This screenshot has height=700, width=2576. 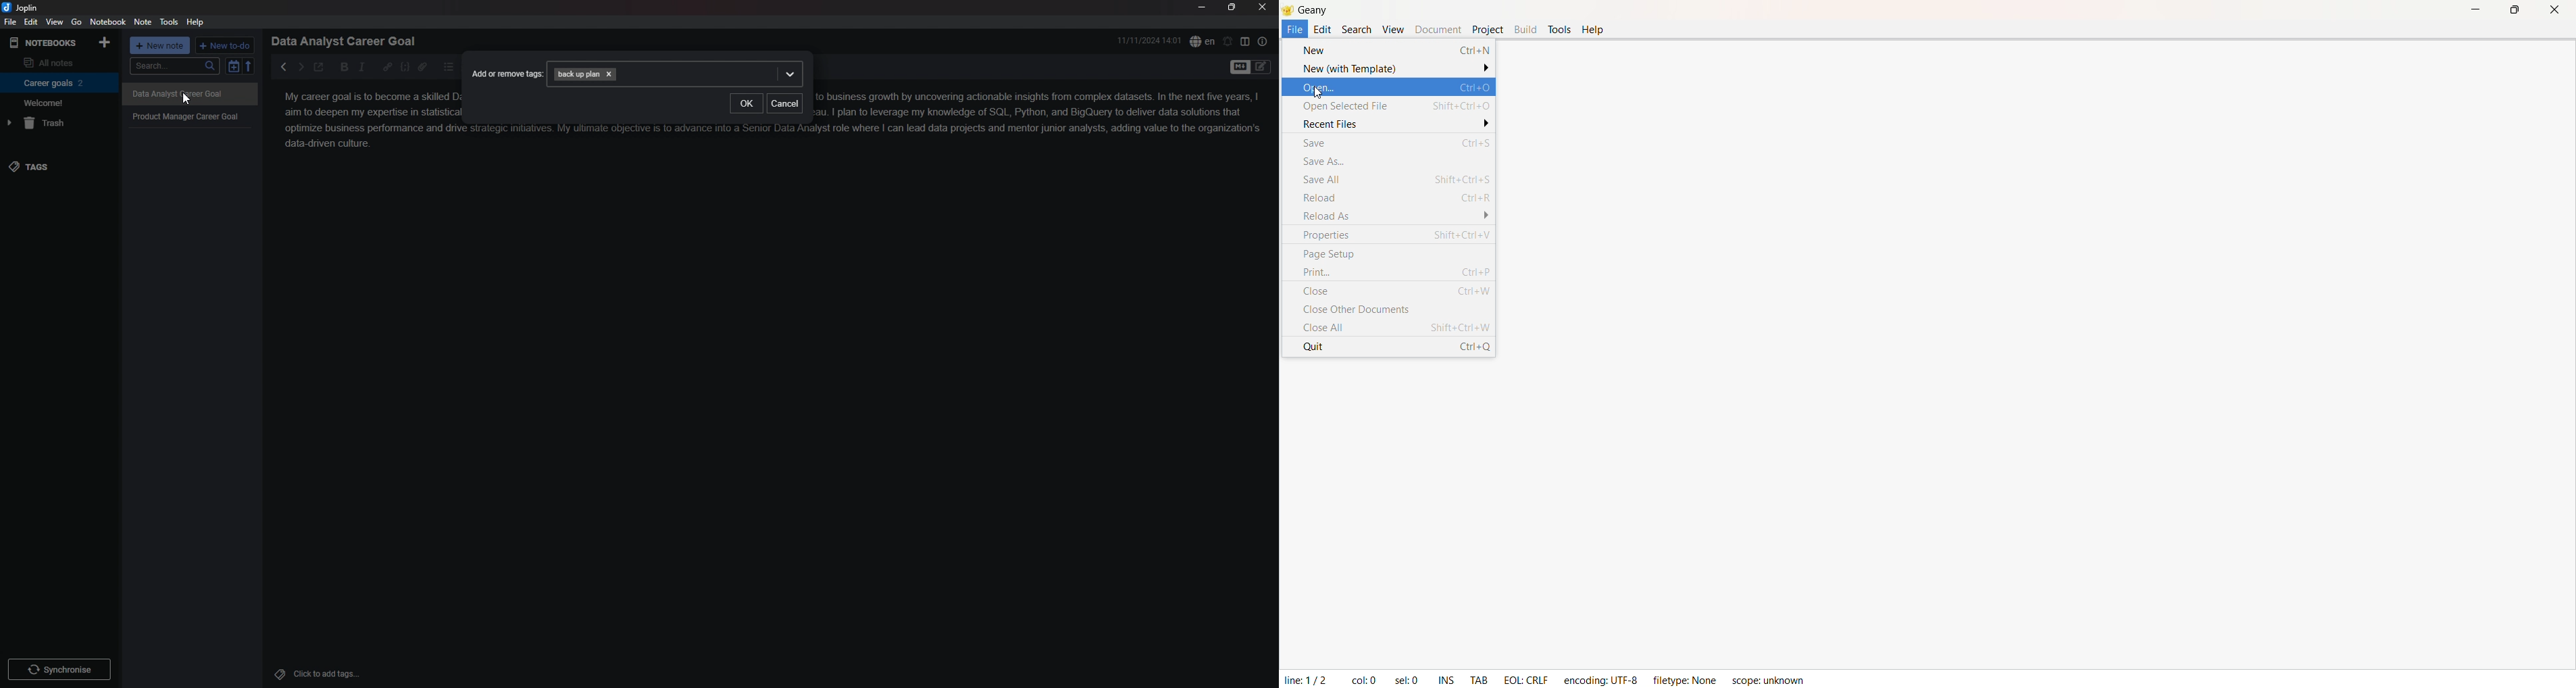 What do you see at coordinates (144, 21) in the screenshot?
I see `note` at bounding box center [144, 21].